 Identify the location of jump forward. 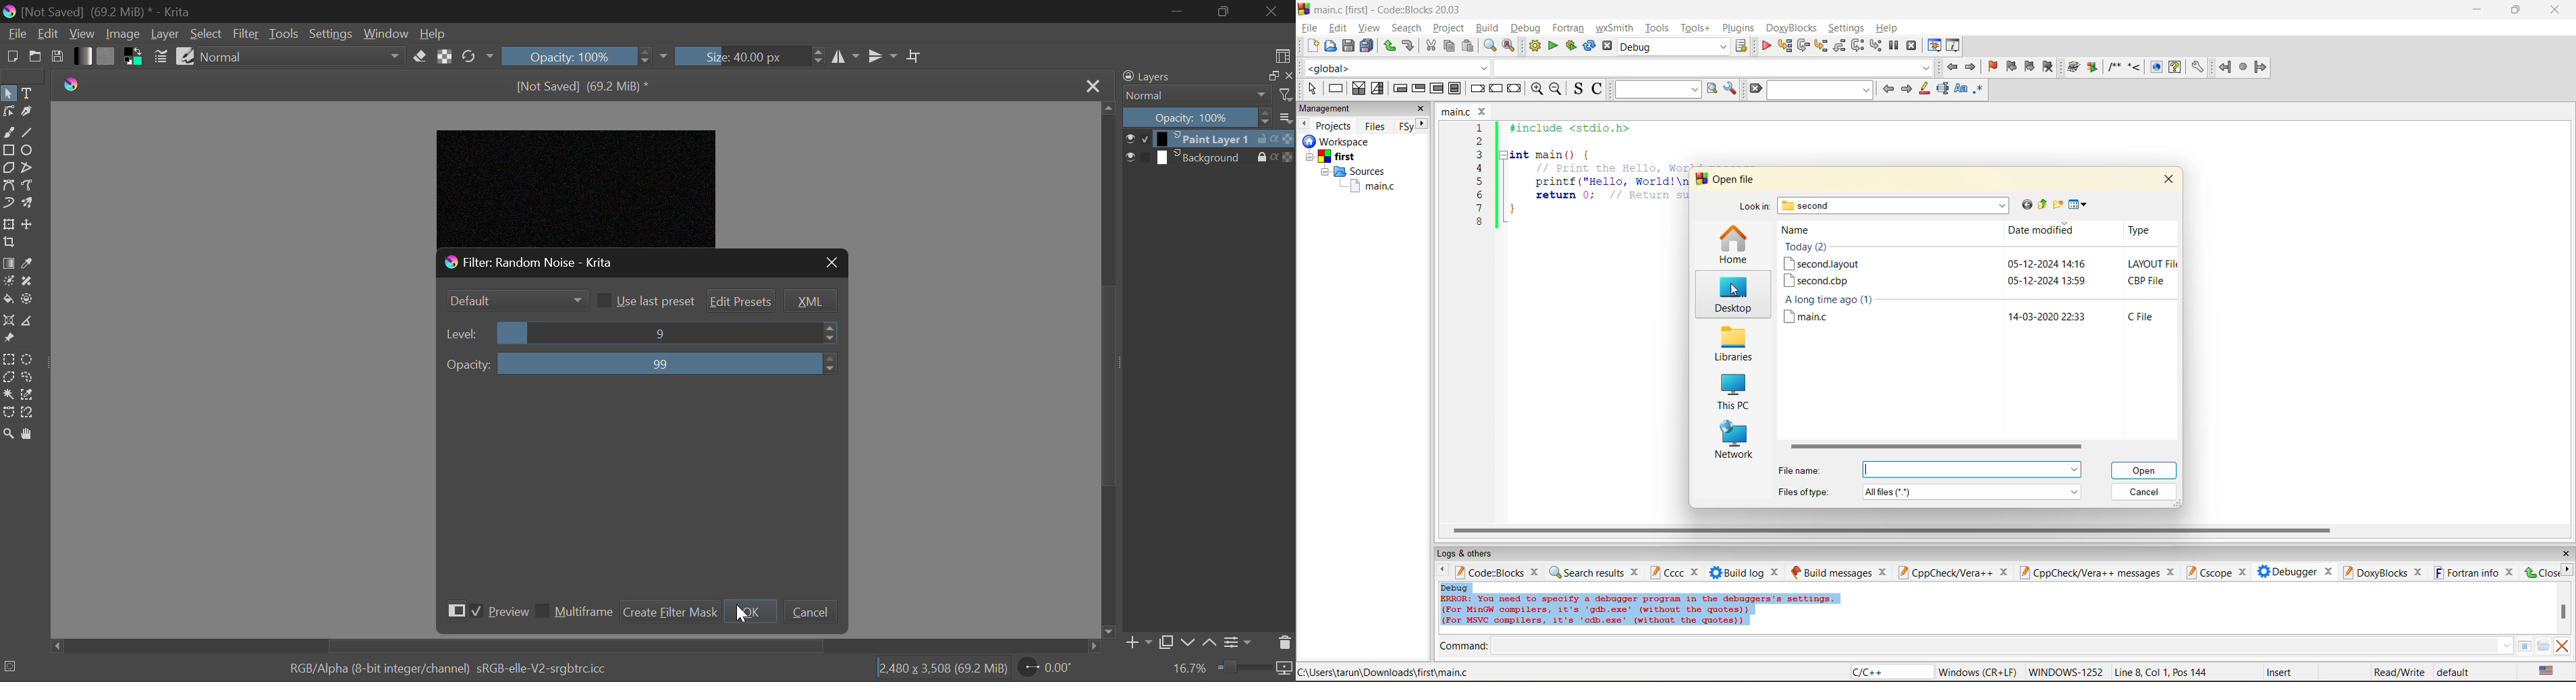
(1972, 66).